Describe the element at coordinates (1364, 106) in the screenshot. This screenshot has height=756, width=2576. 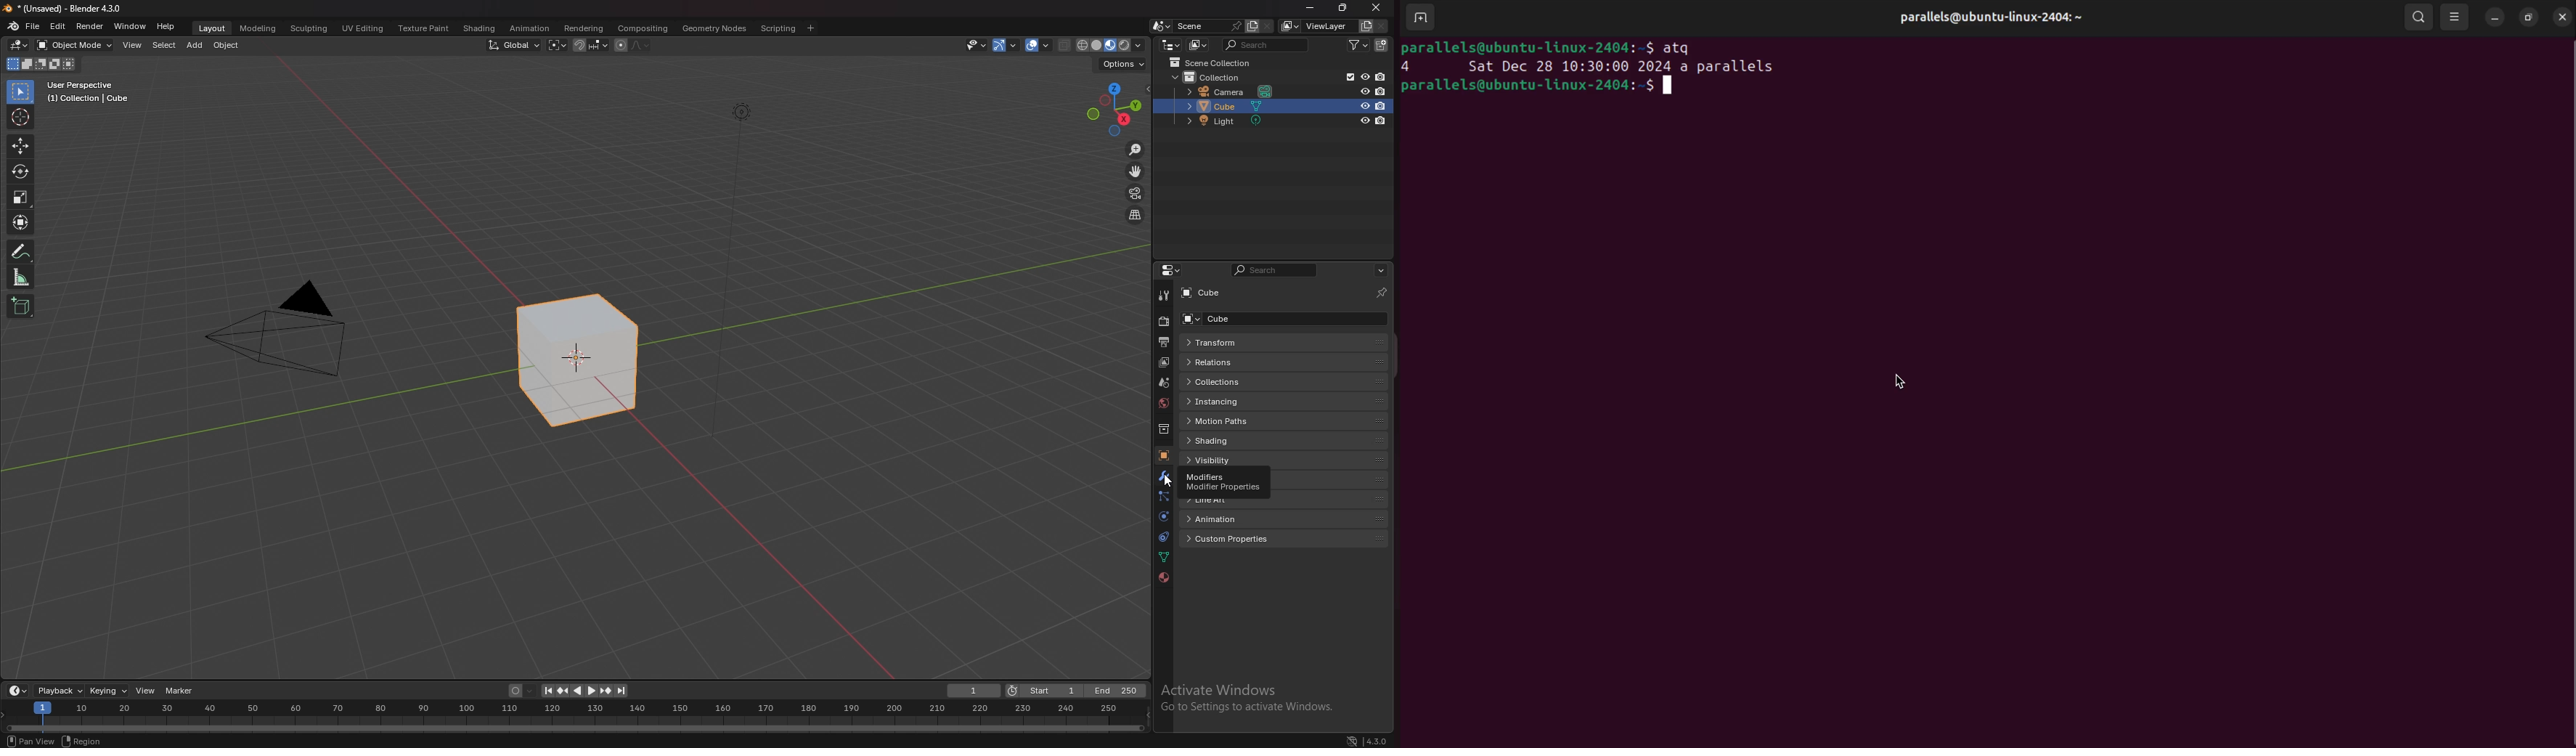
I see `hide in viewport` at that location.